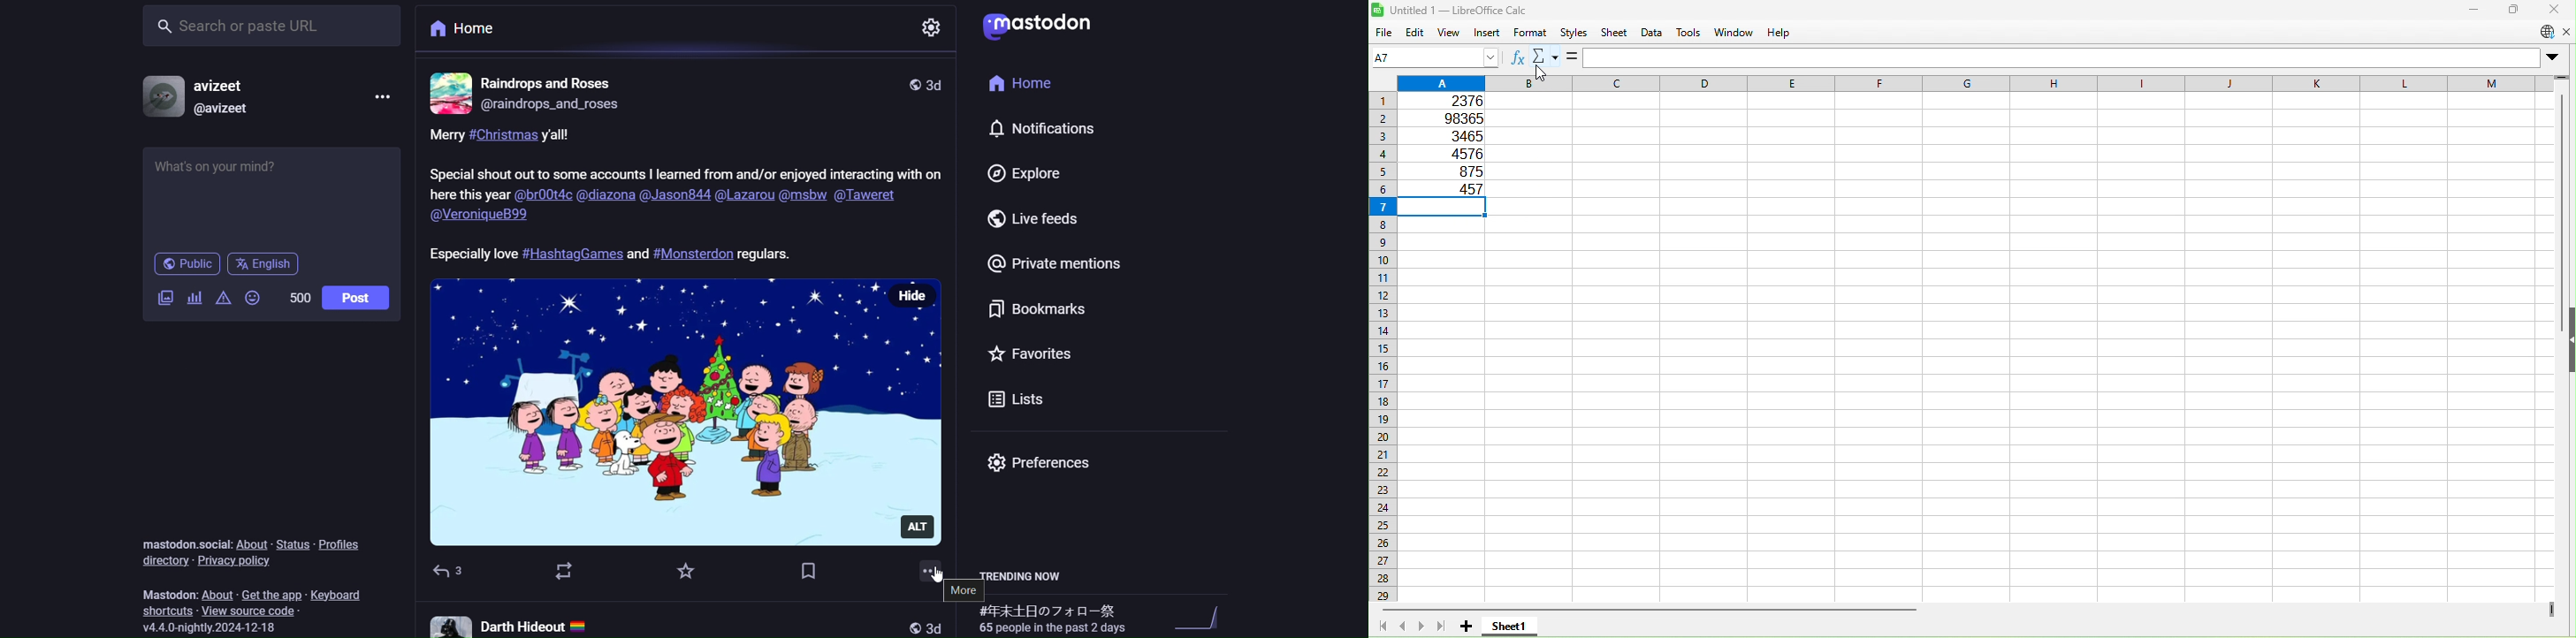 The width and height of the screenshot is (2576, 644). What do you see at coordinates (684, 571) in the screenshot?
I see `favorite` at bounding box center [684, 571].